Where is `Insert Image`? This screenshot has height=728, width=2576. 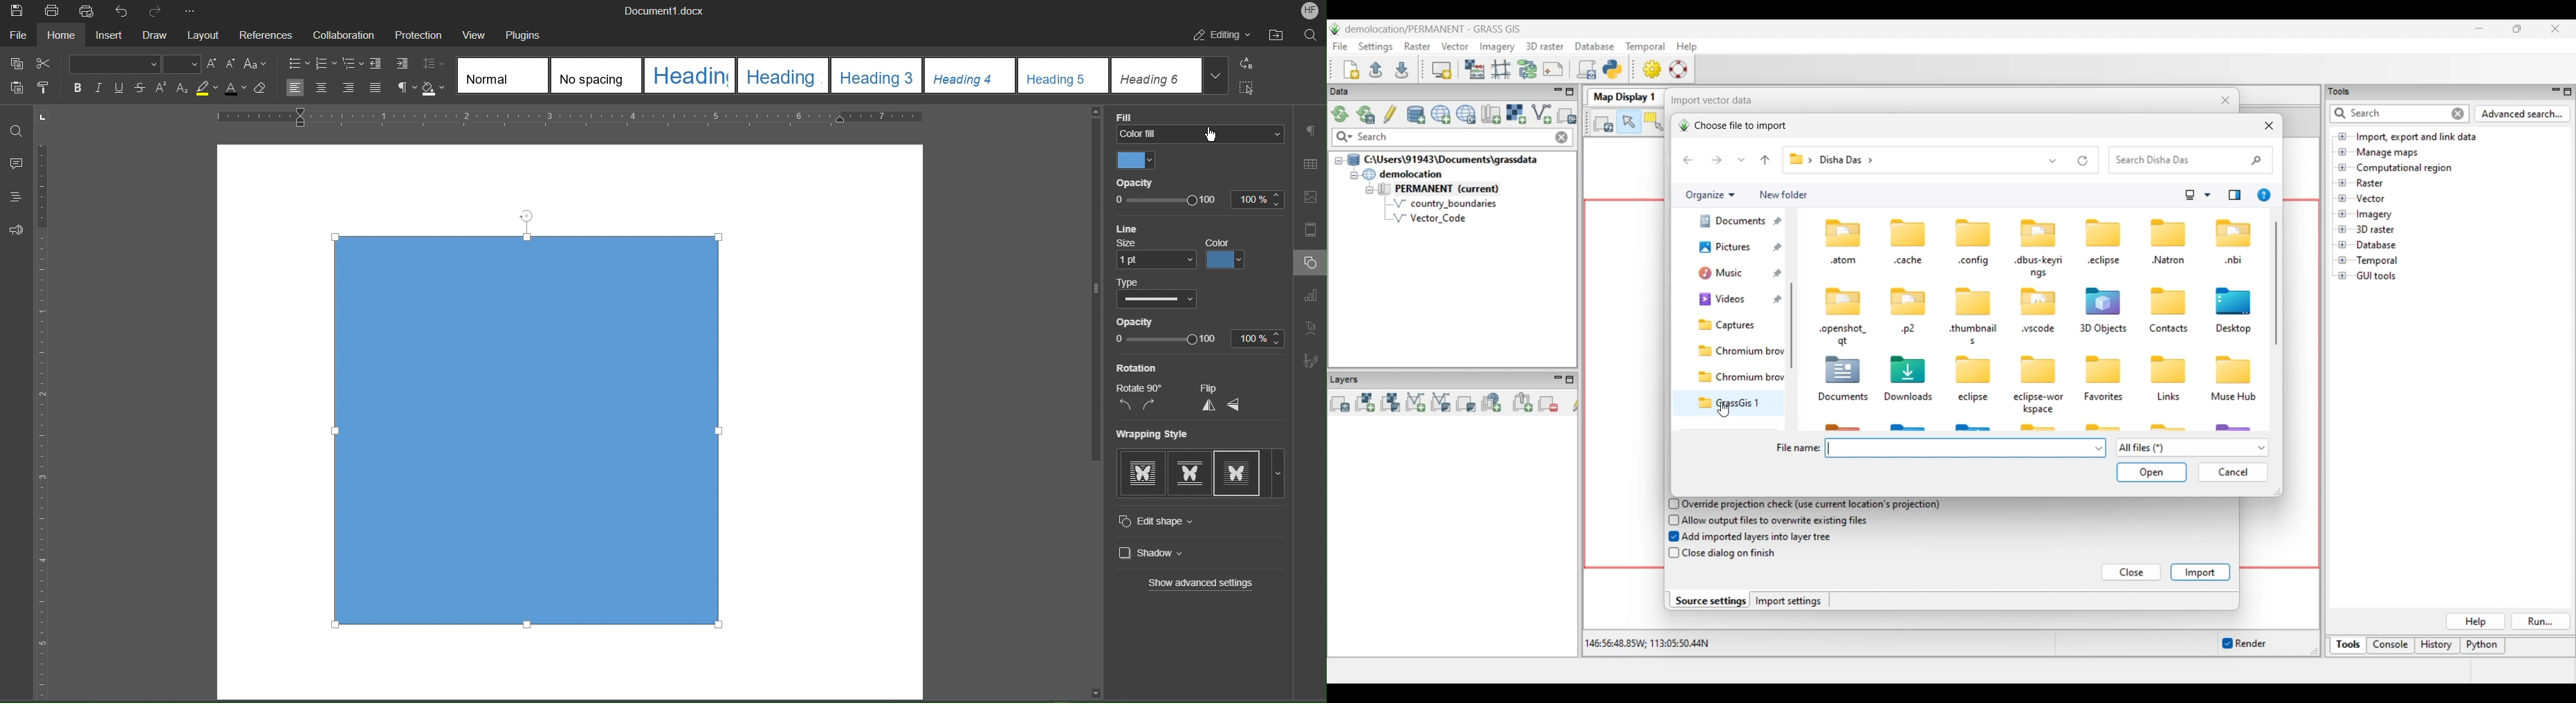 Insert Image is located at coordinates (1314, 198).